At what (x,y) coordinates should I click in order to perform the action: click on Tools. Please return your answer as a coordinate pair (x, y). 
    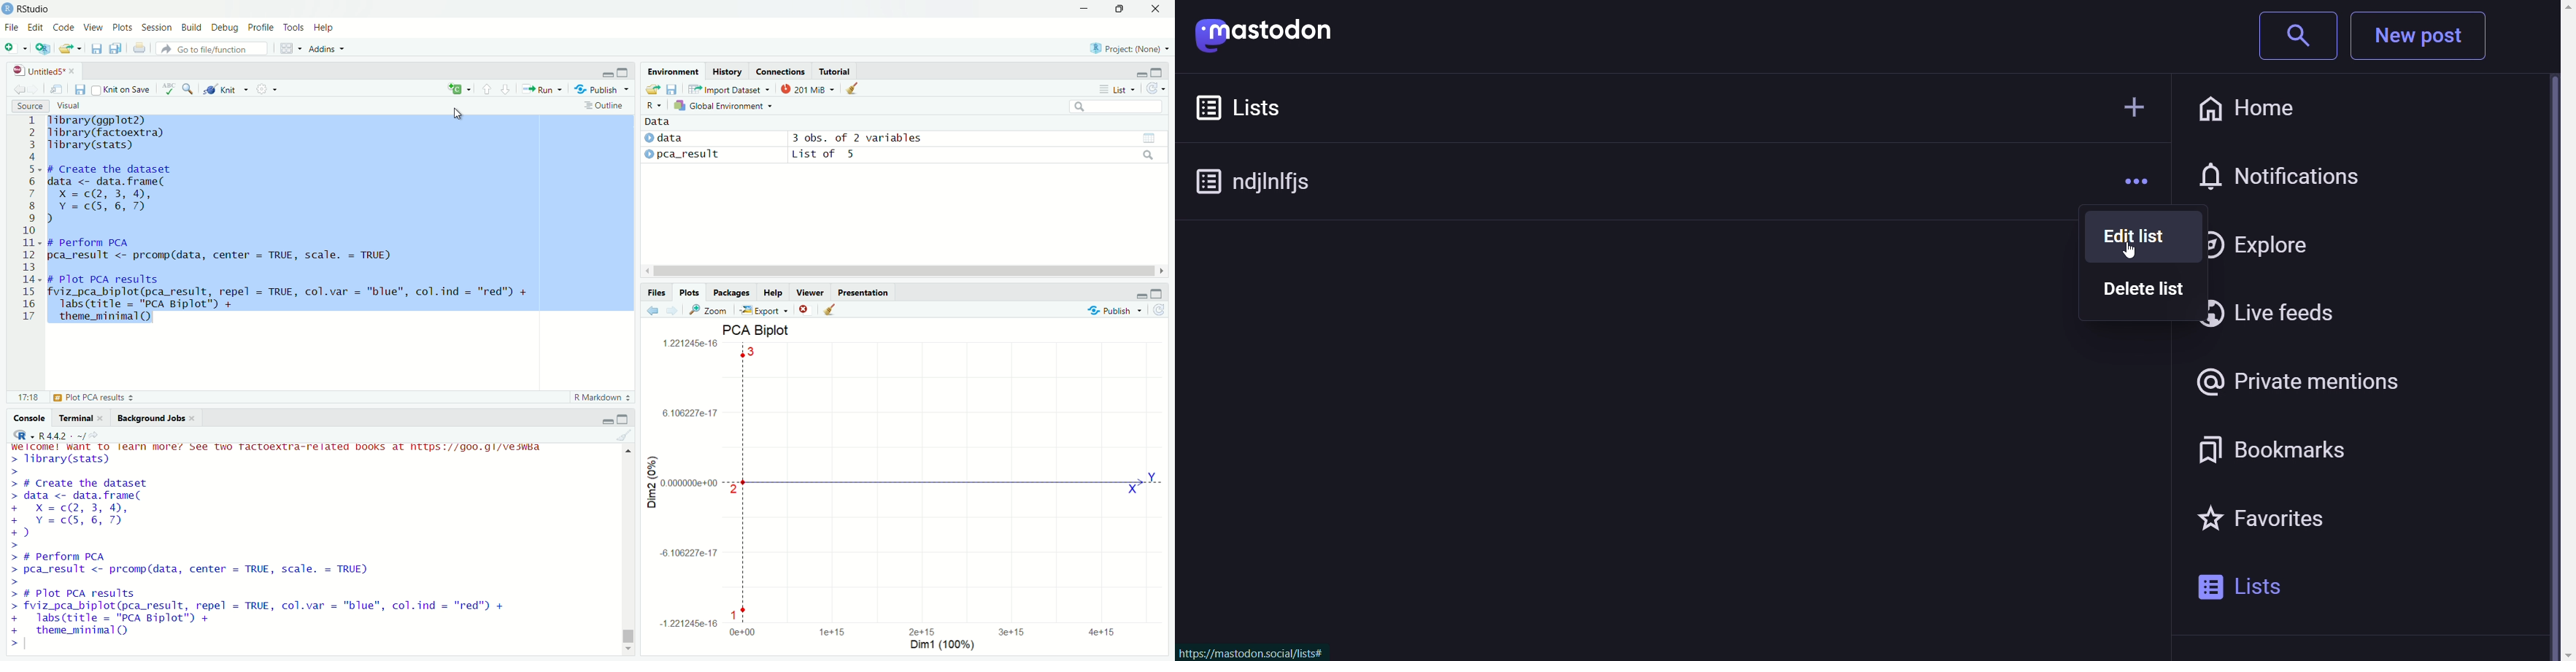
    Looking at the image, I should click on (294, 28).